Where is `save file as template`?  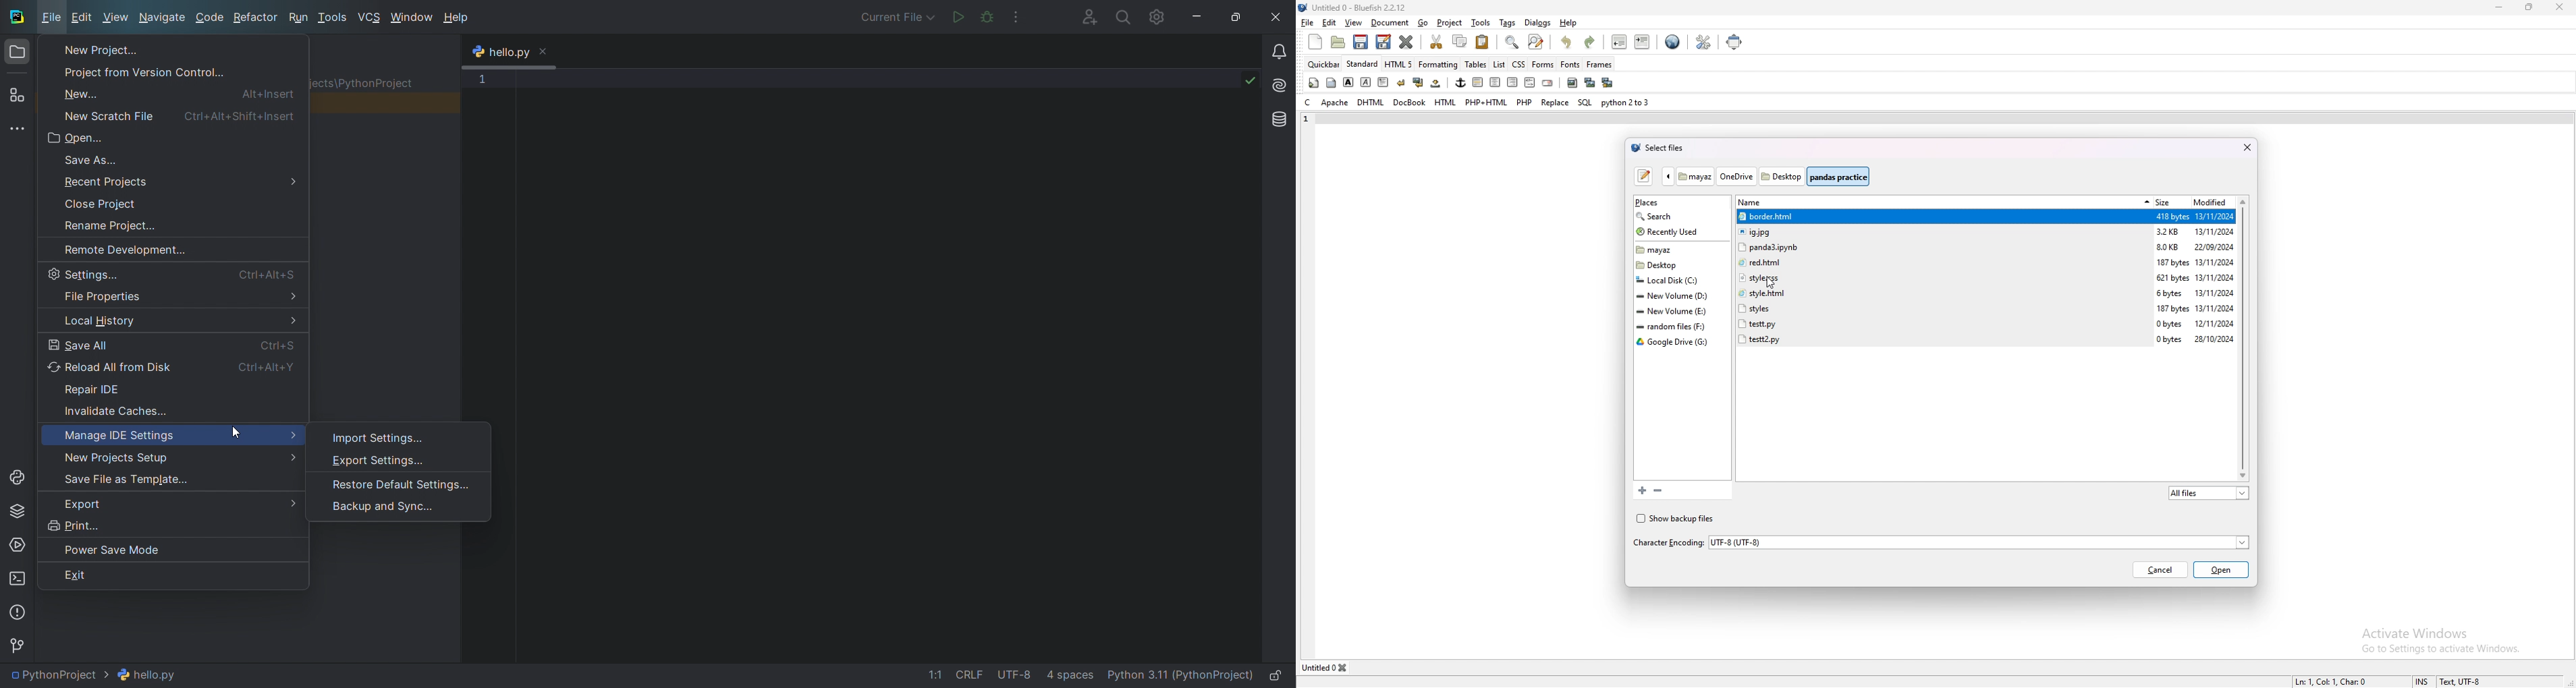 save file as template is located at coordinates (167, 478).